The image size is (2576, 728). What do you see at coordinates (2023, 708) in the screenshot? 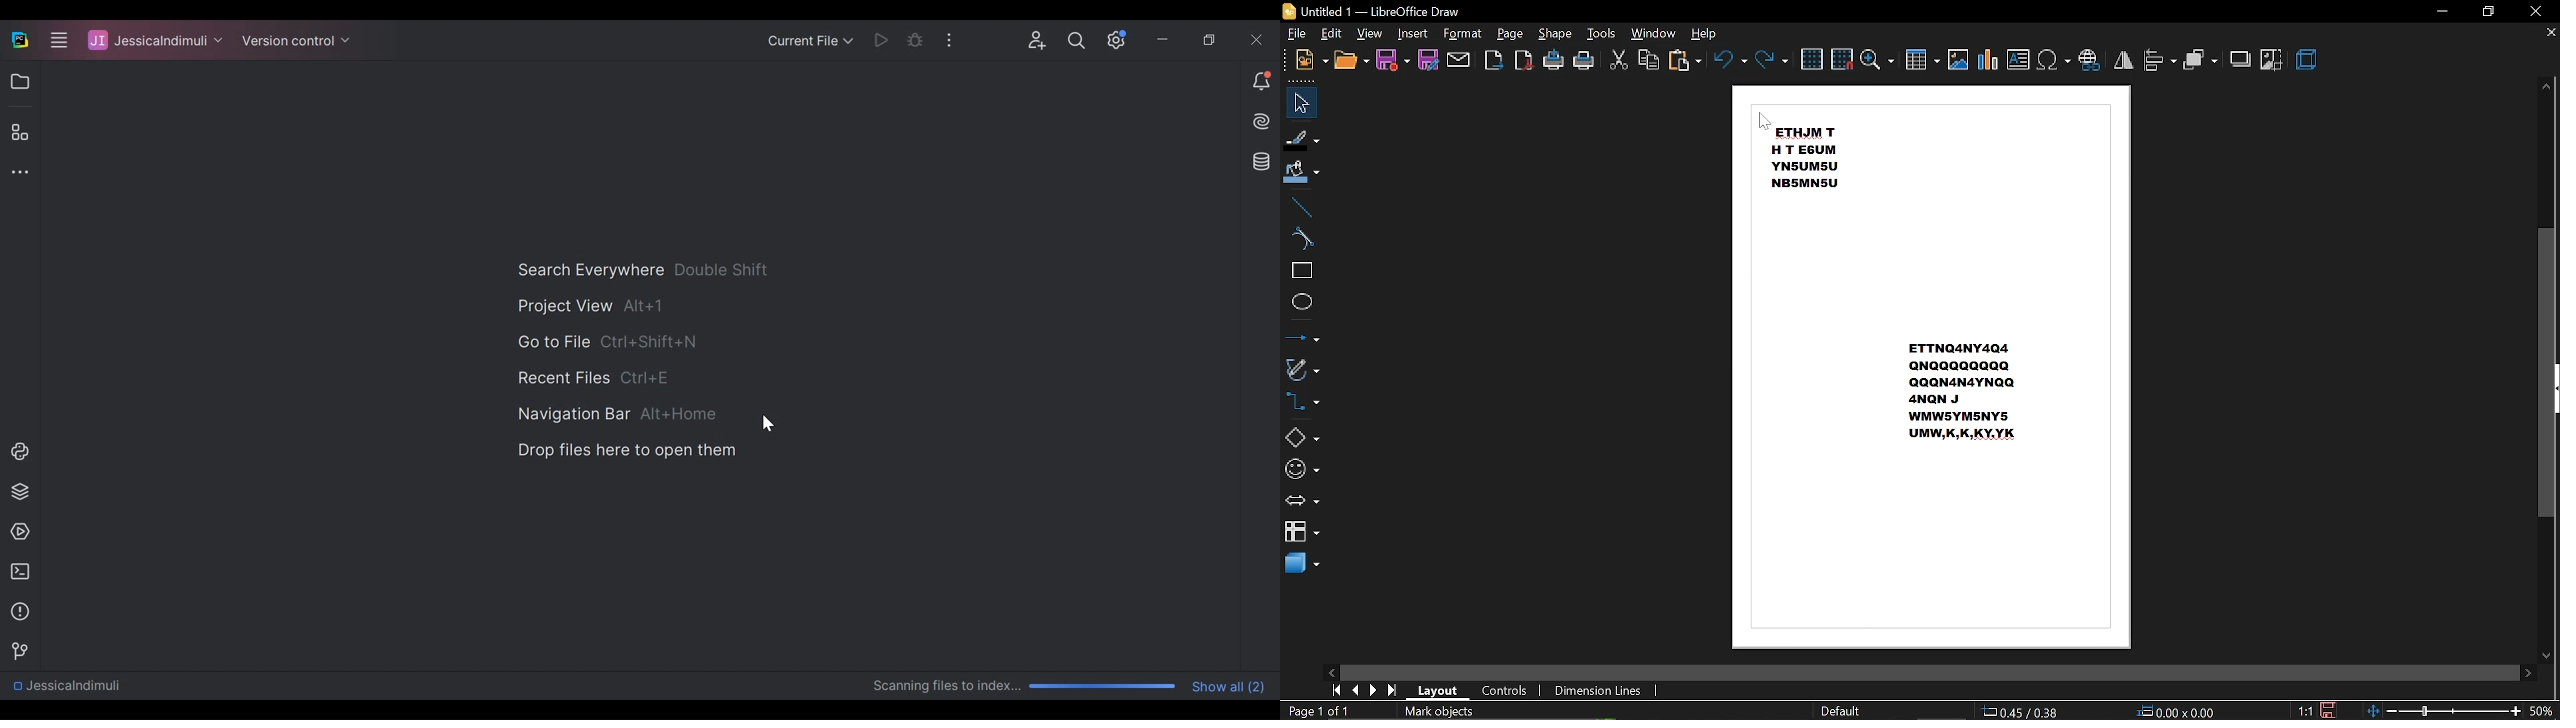
I see `0.45/0.38` at bounding box center [2023, 708].